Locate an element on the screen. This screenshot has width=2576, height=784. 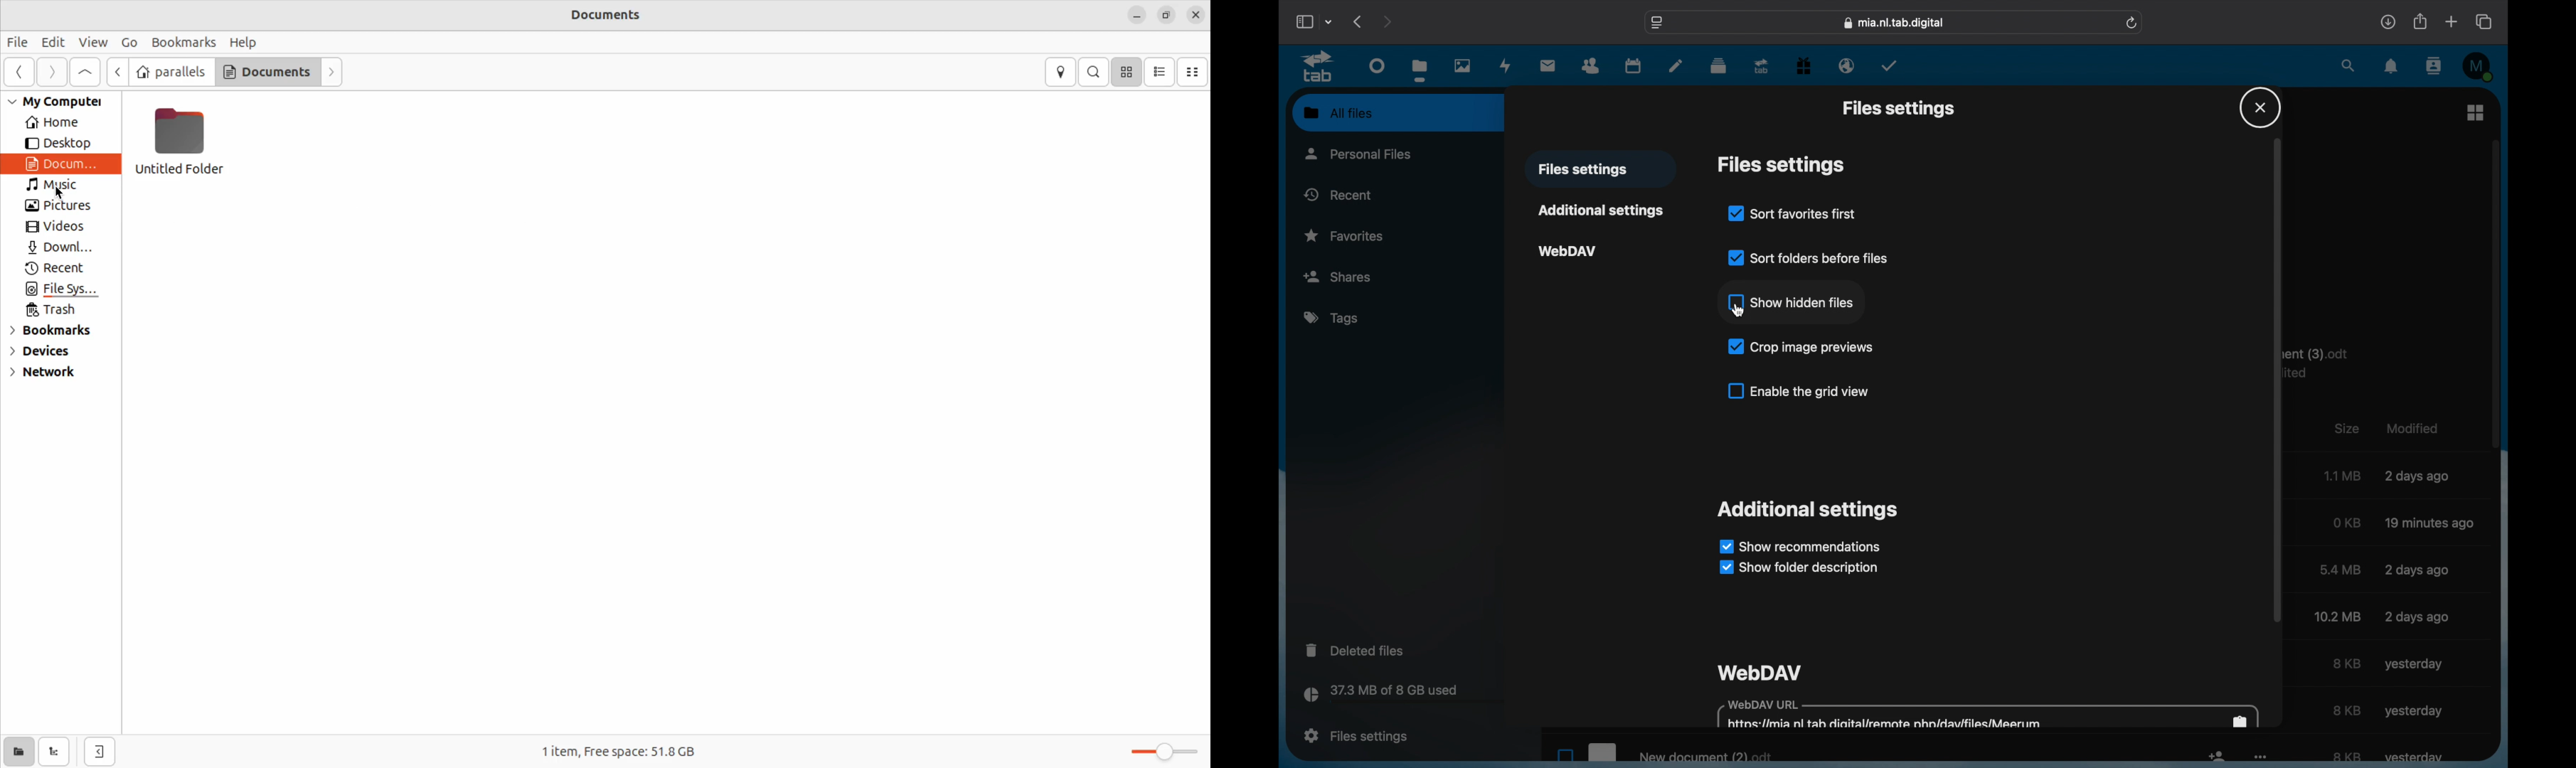
size is located at coordinates (2347, 429).